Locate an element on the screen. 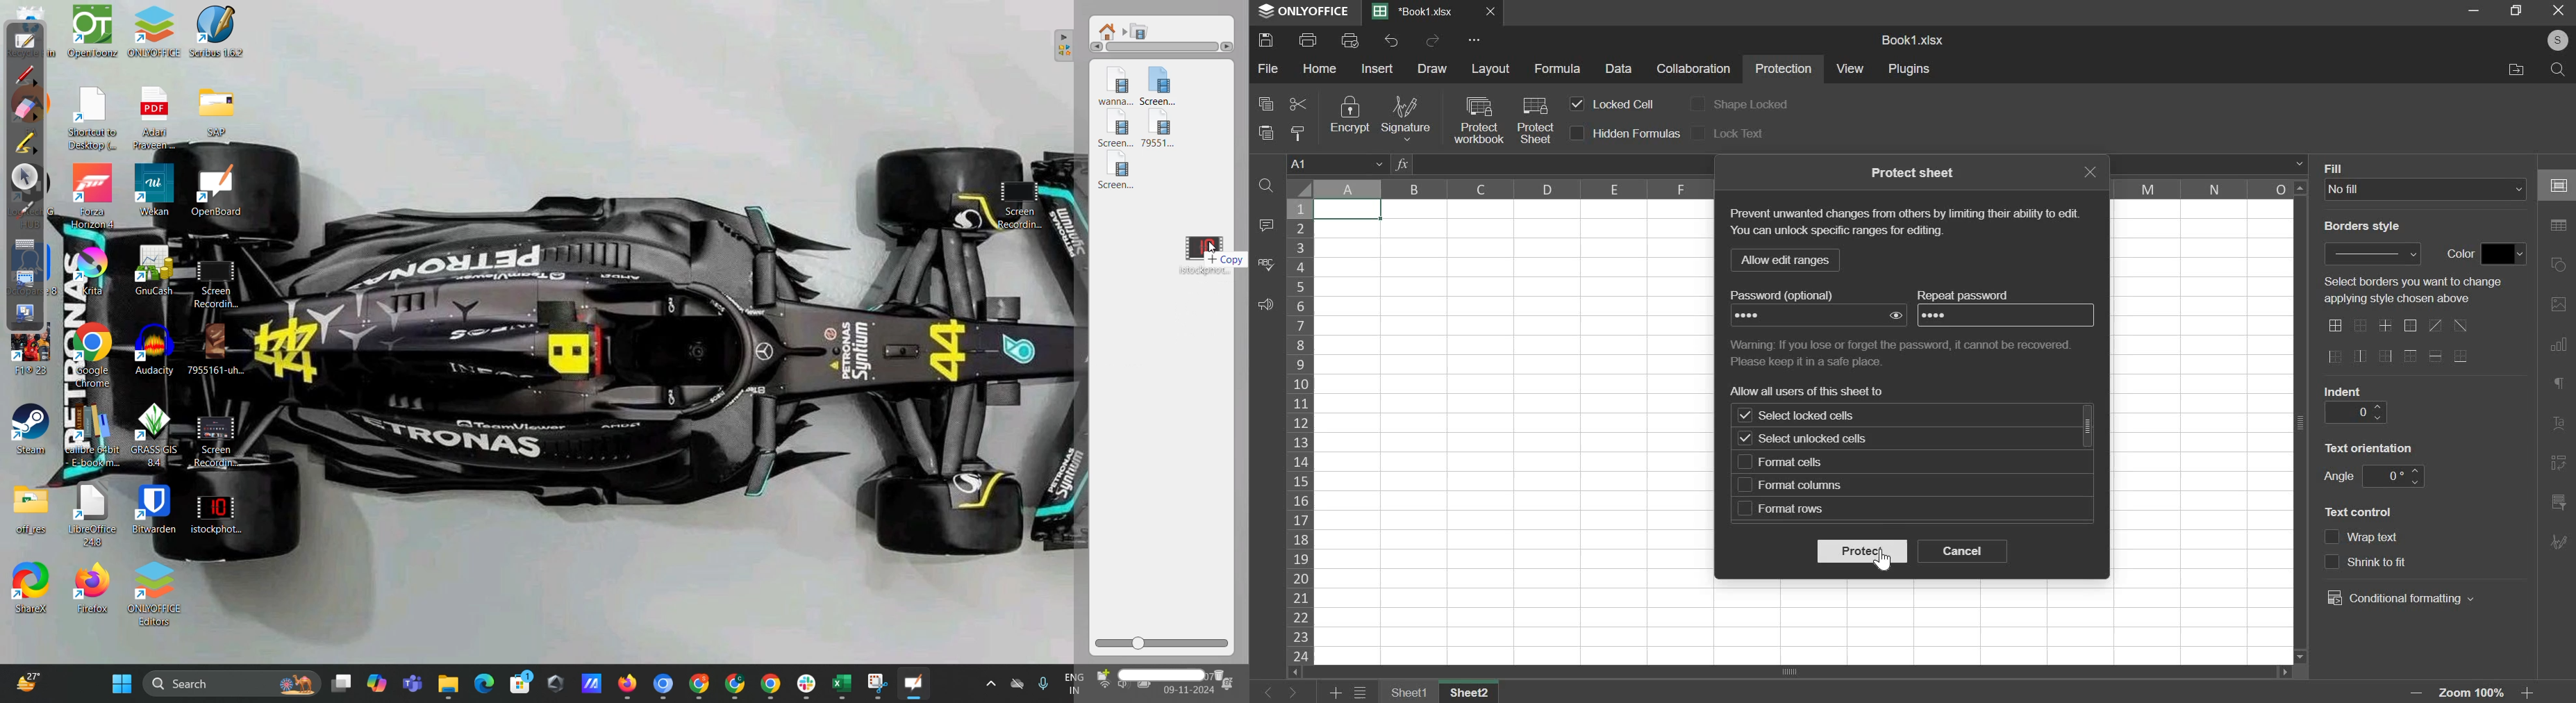 The image size is (2576, 728). copy is located at coordinates (1231, 262).